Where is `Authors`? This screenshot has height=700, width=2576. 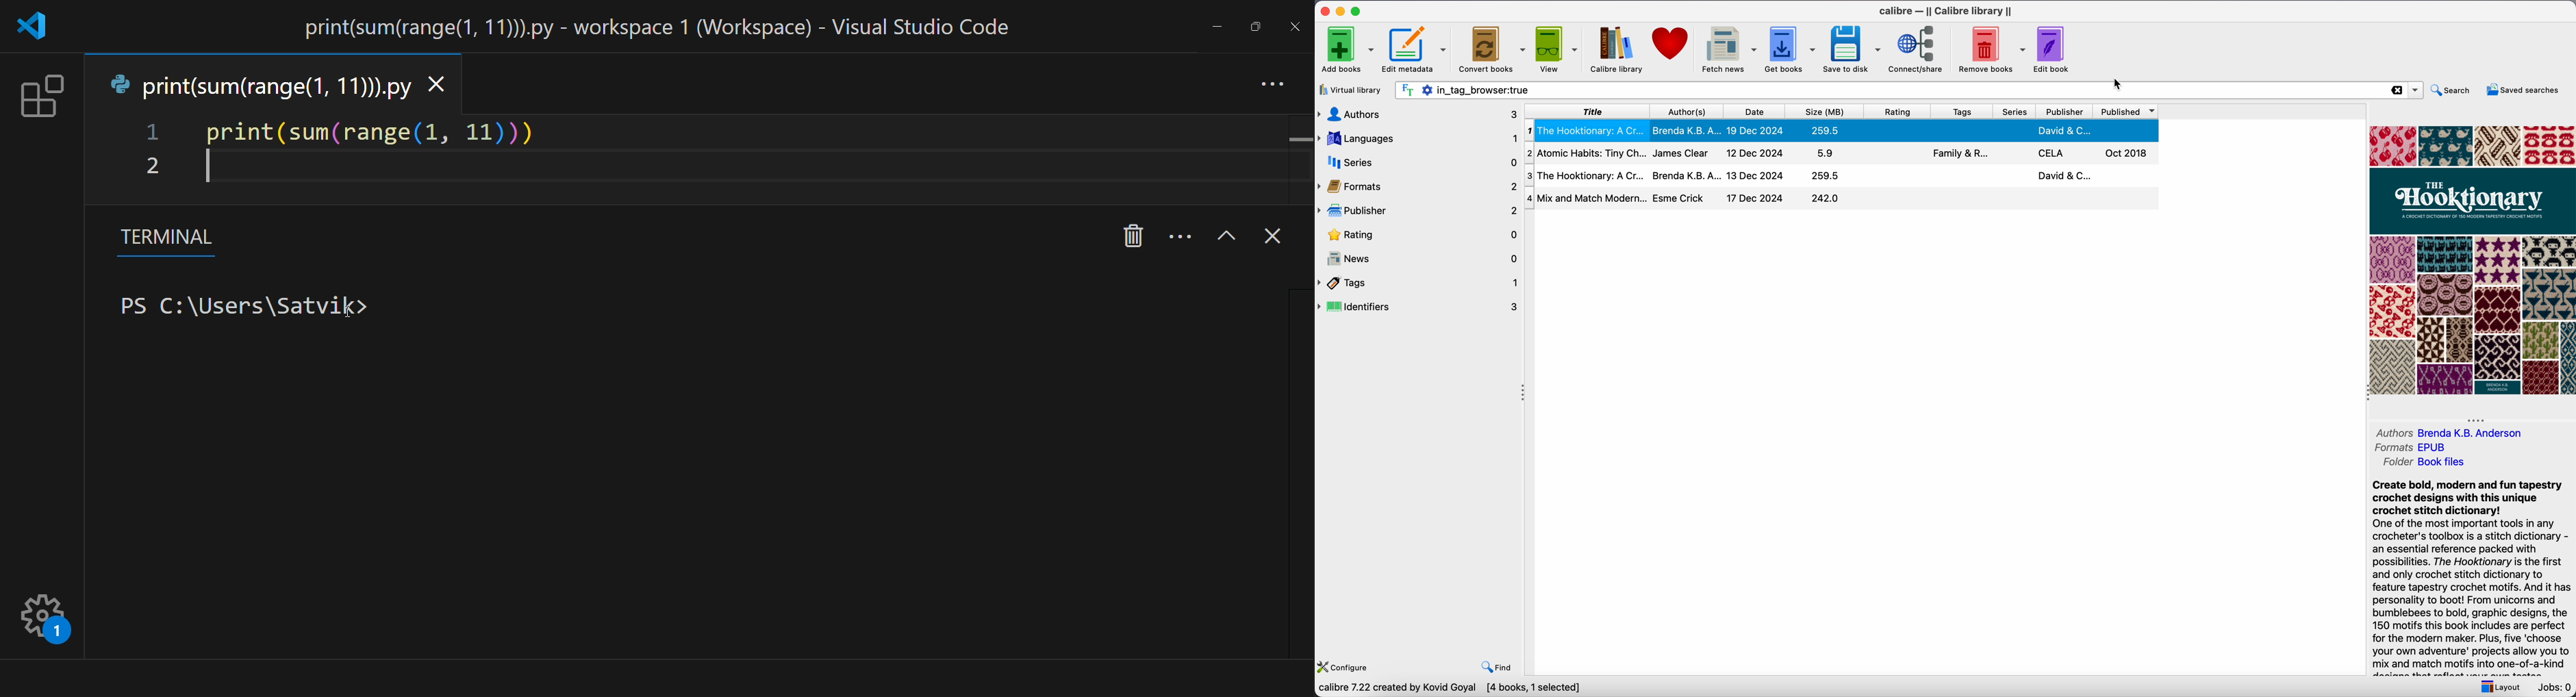 Authors is located at coordinates (2394, 433).